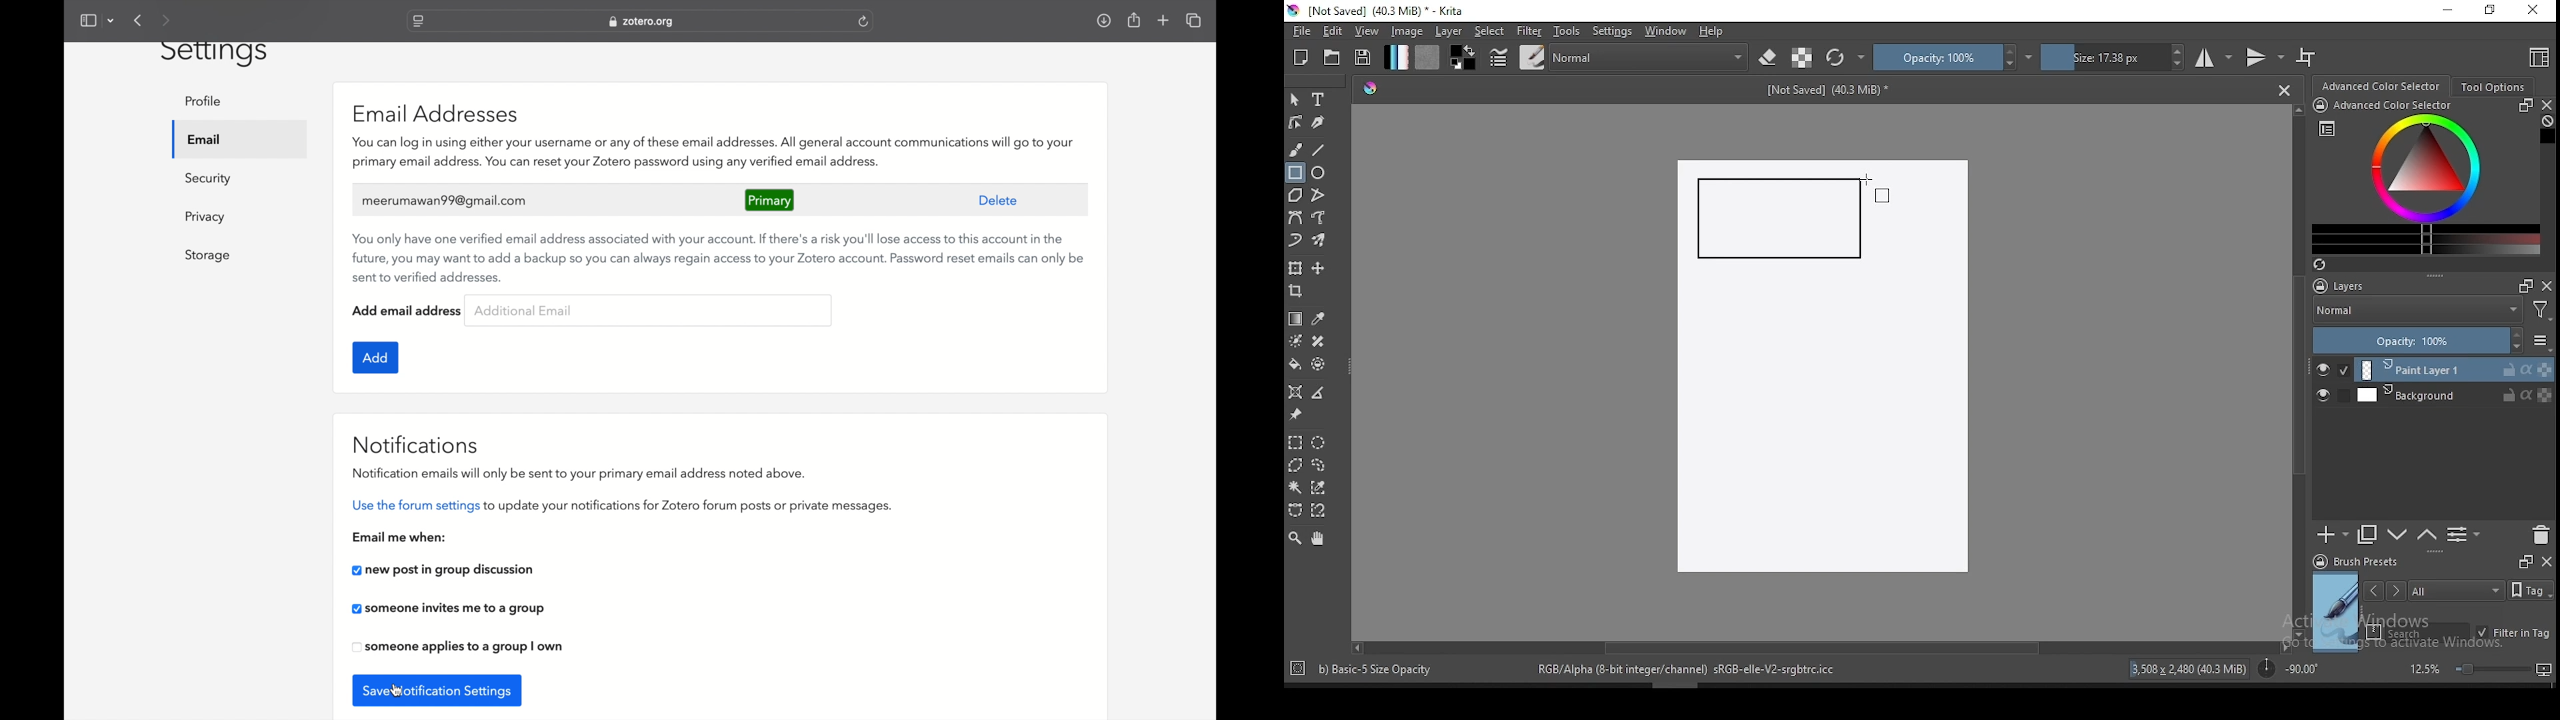 This screenshot has width=2576, height=728. I want to click on move layer one step up, so click(2398, 537).